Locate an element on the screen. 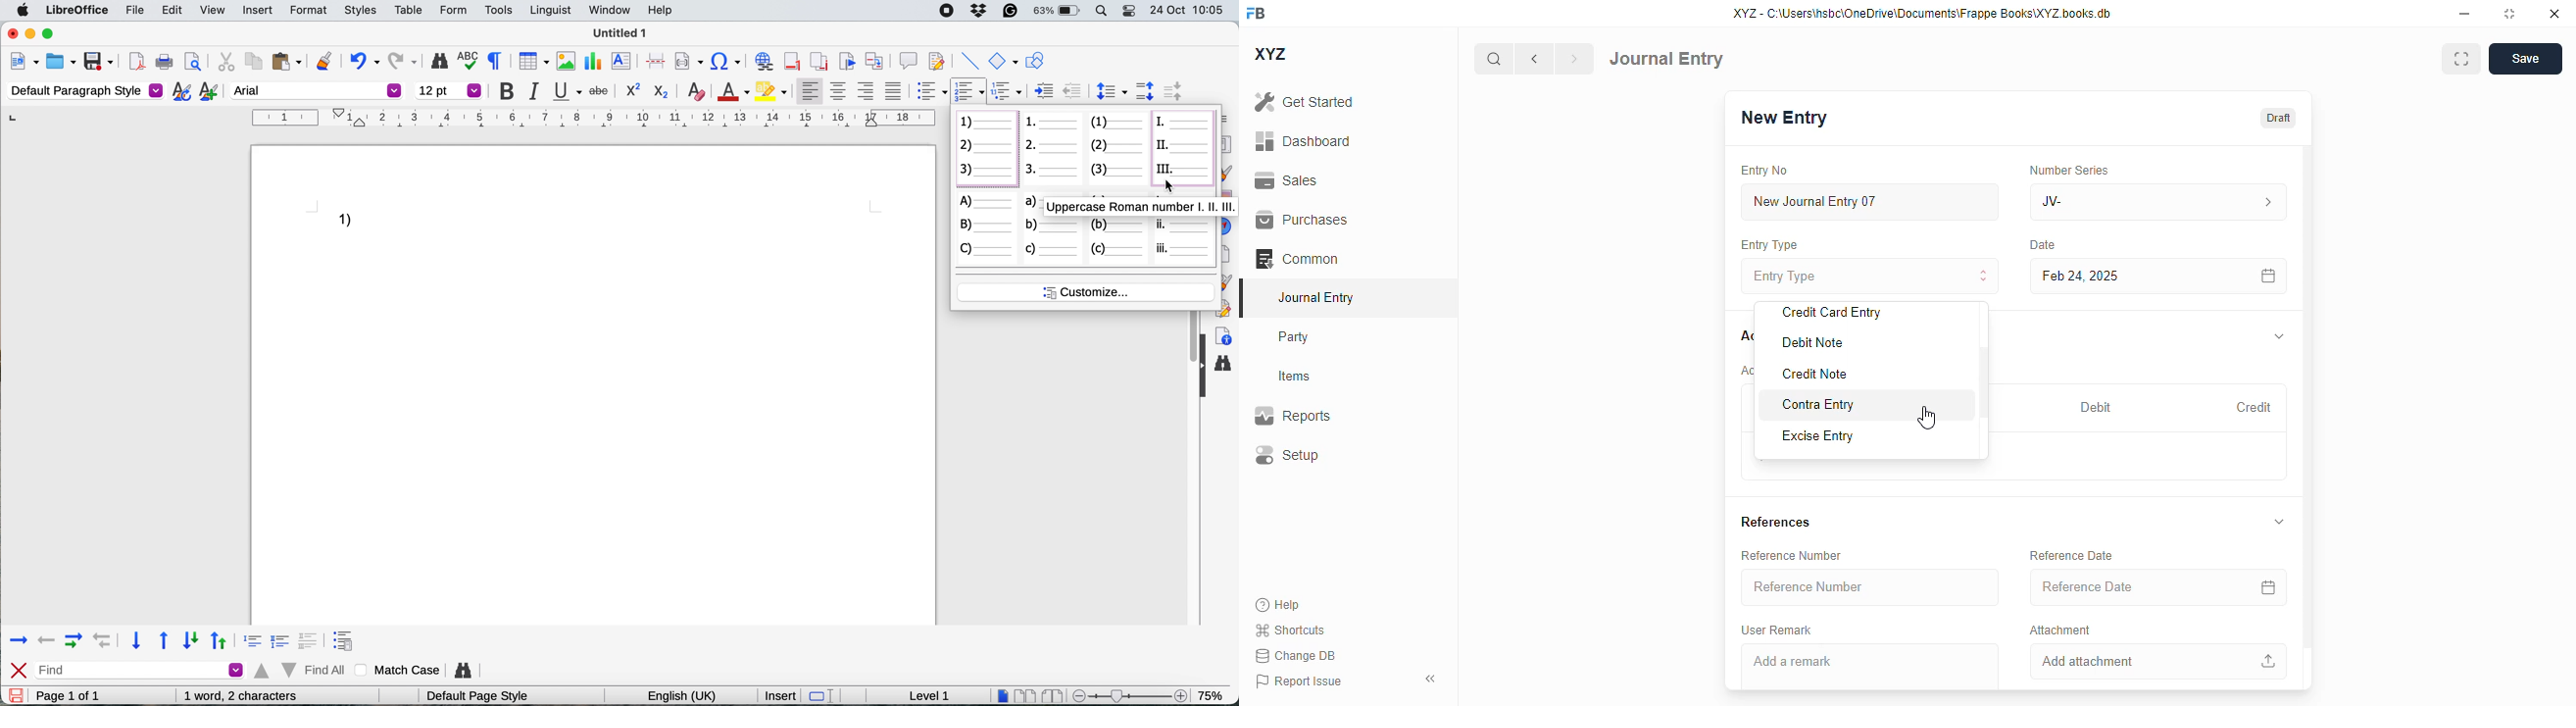 The width and height of the screenshot is (2576, 728). entry no is located at coordinates (1765, 170).